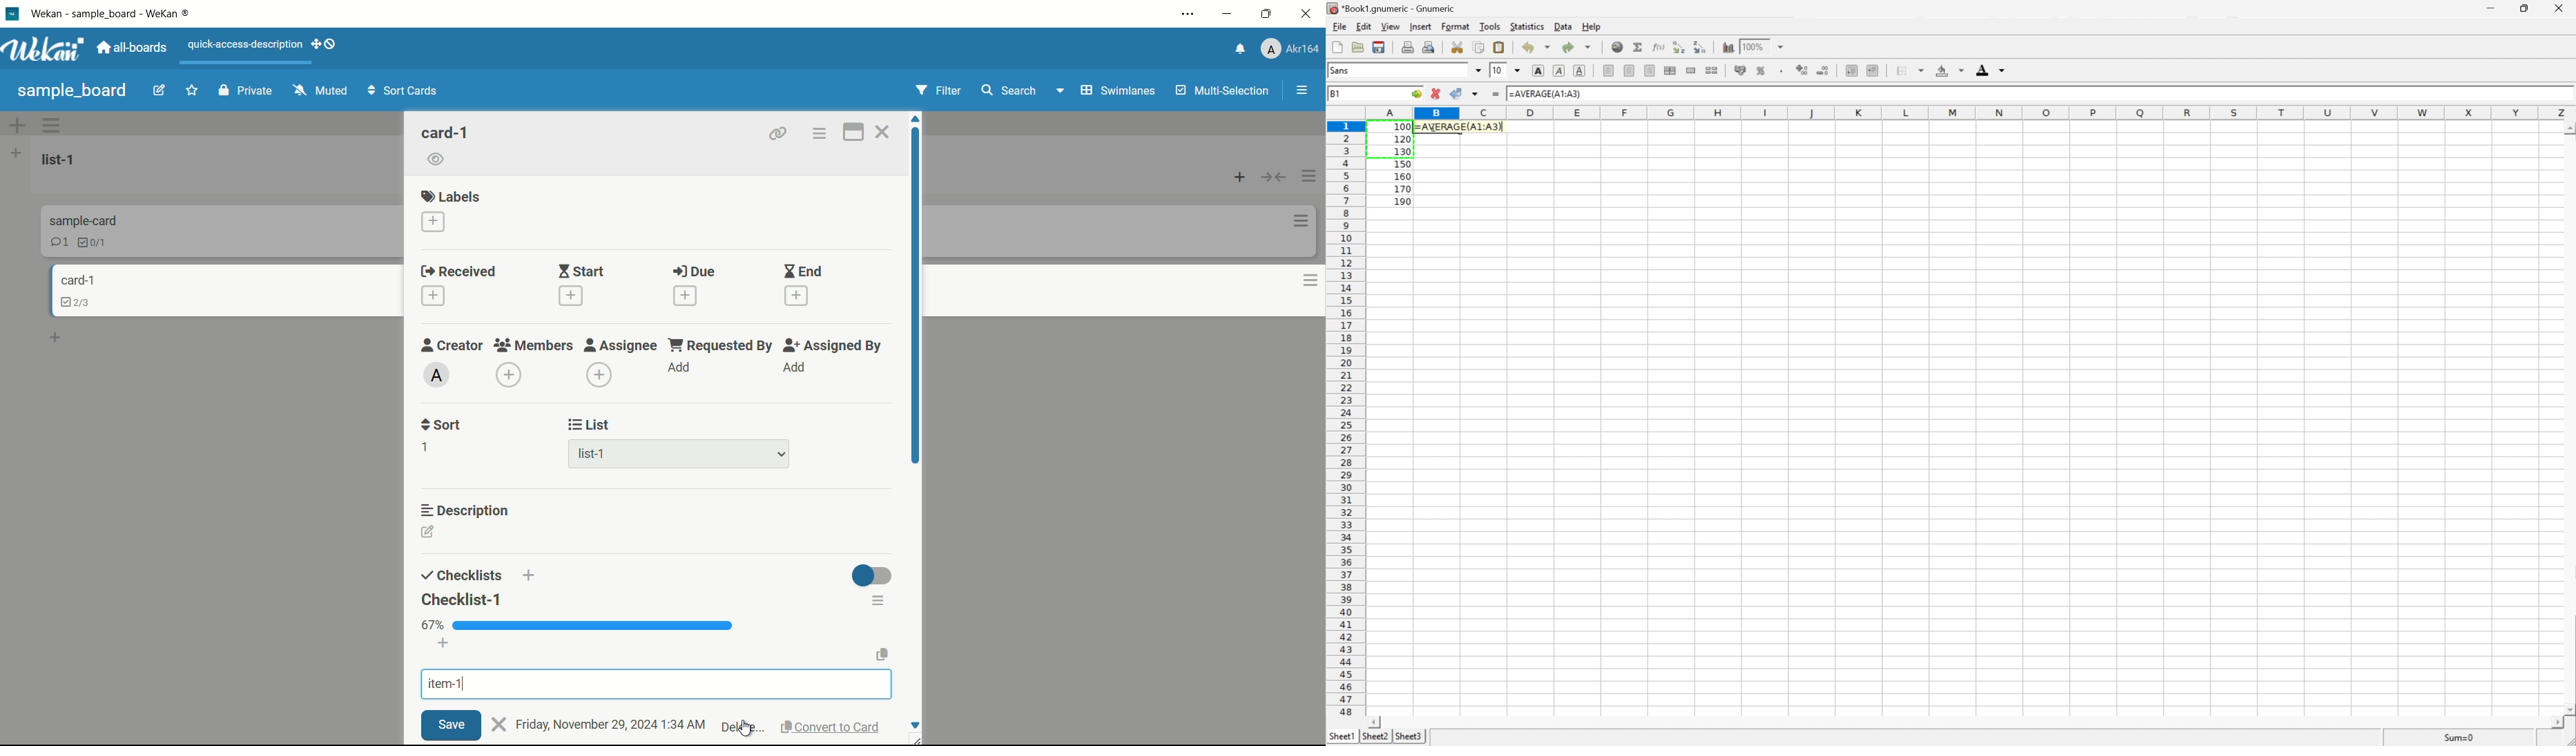  What do you see at coordinates (1236, 50) in the screenshot?
I see `notifications` at bounding box center [1236, 50].